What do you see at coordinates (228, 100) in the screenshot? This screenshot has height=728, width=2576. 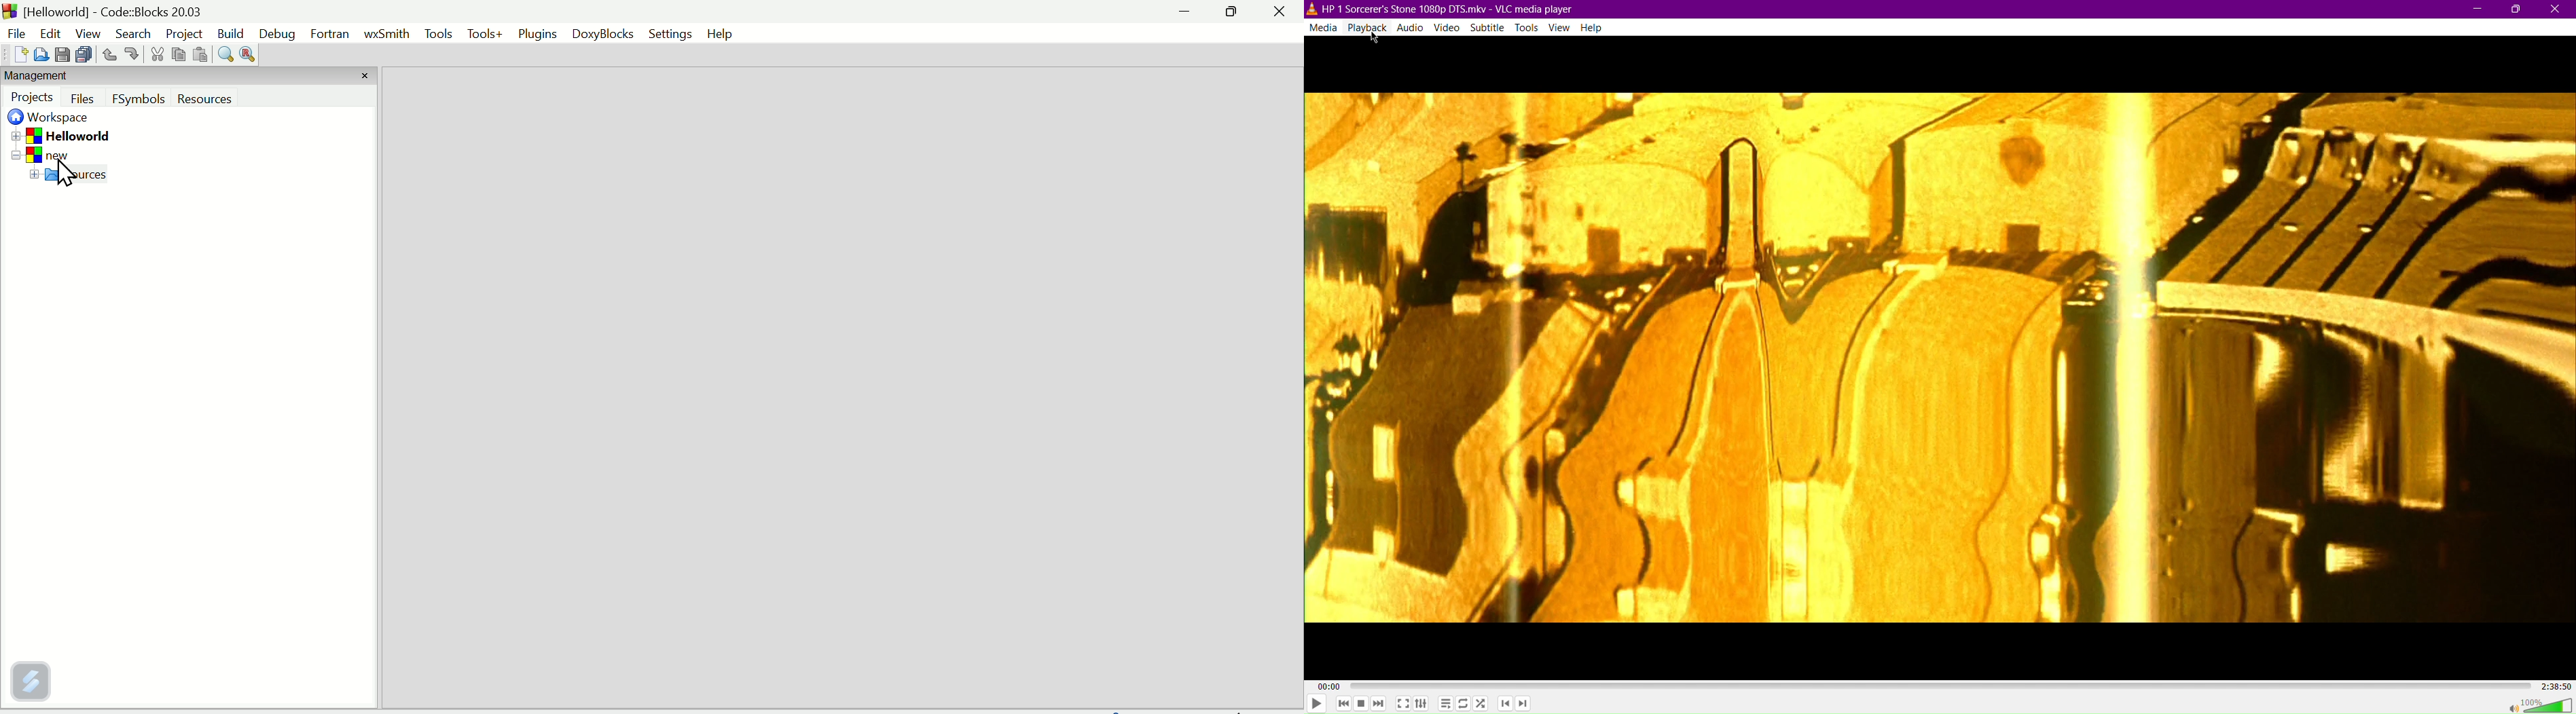 I see `Resources` at bounding box center [228, 100].